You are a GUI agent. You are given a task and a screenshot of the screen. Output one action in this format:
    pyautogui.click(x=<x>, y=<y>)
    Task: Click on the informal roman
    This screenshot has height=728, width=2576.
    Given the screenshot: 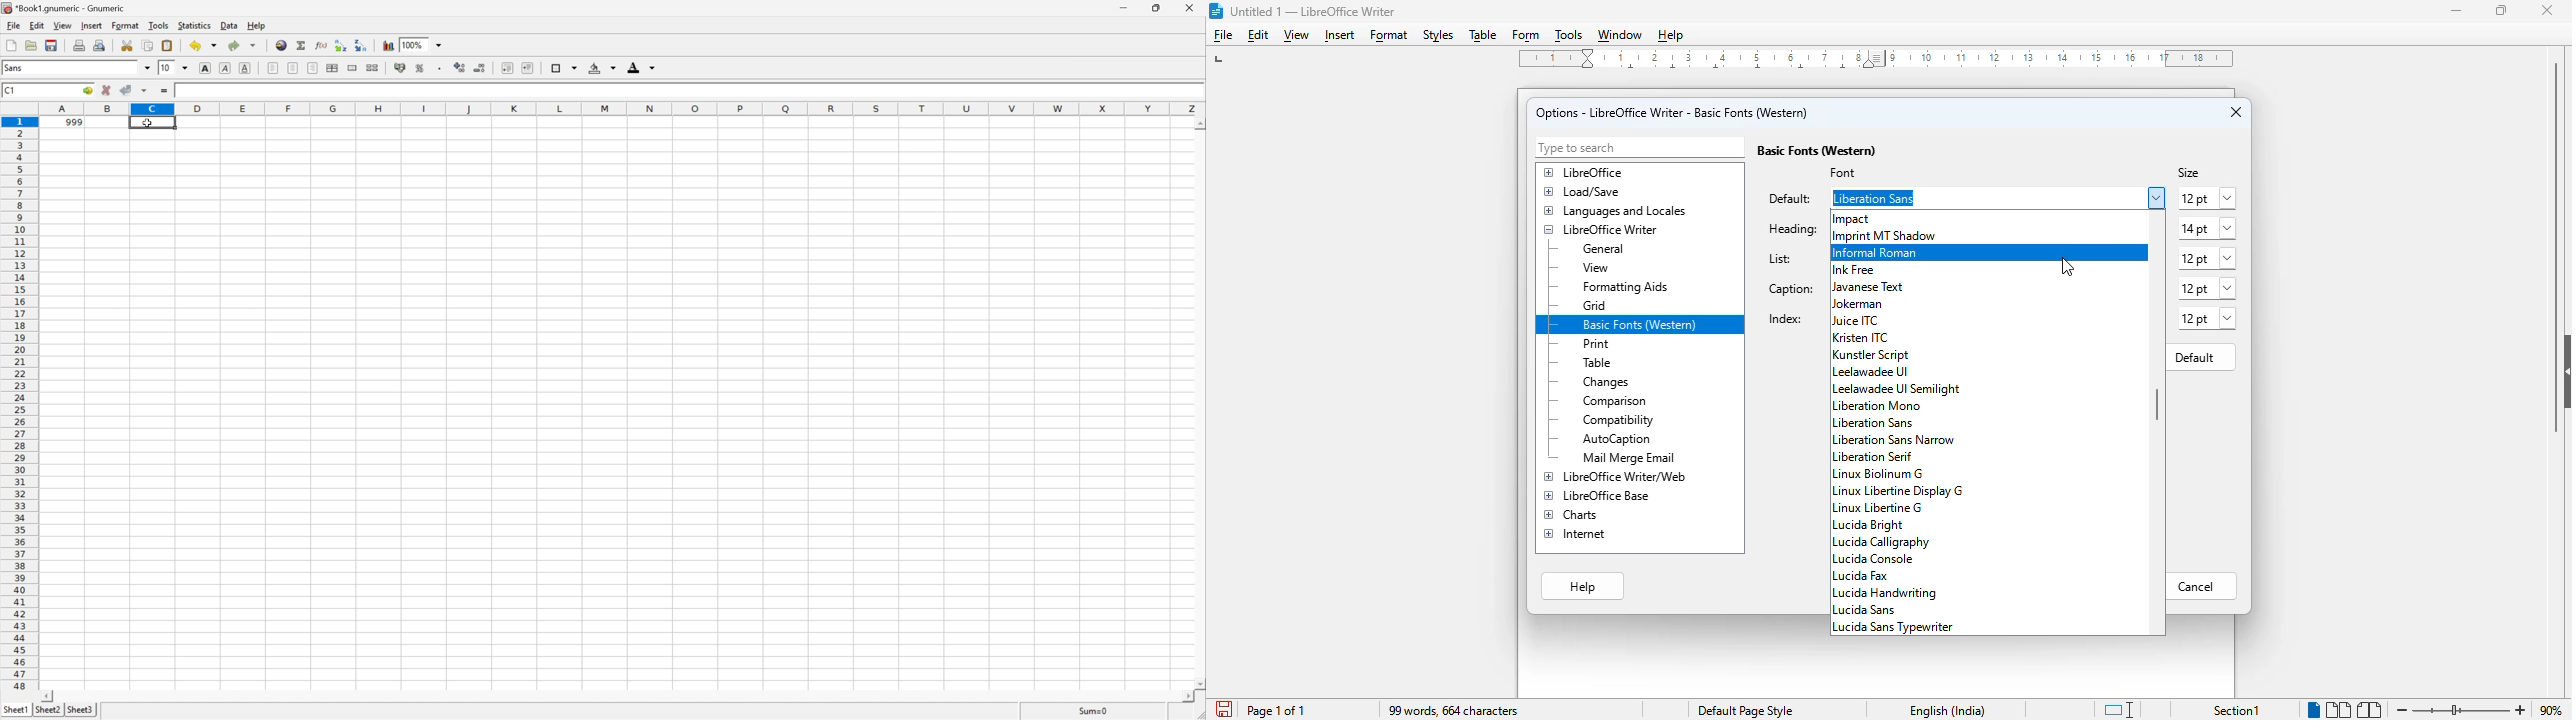 What is the action you would take?
    pyautogui.click(x=1990, y=252)
    